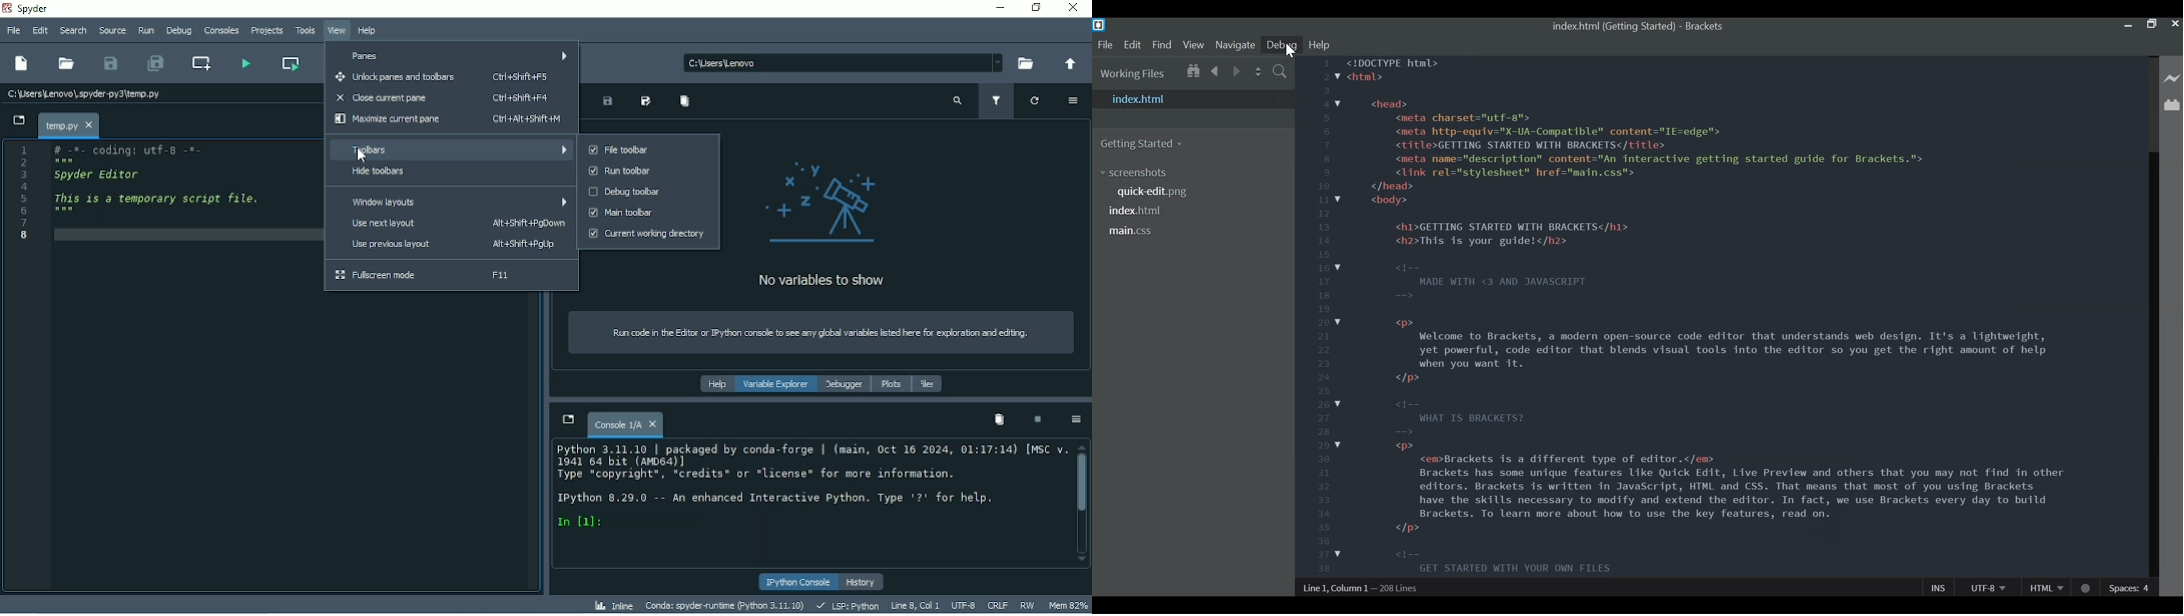 The height and width of the screenshot is (616, 2184). What do you see at coordinates (100, 175) in the screenshot?
I see `Spyder editor` at bounding box center [100, 175].